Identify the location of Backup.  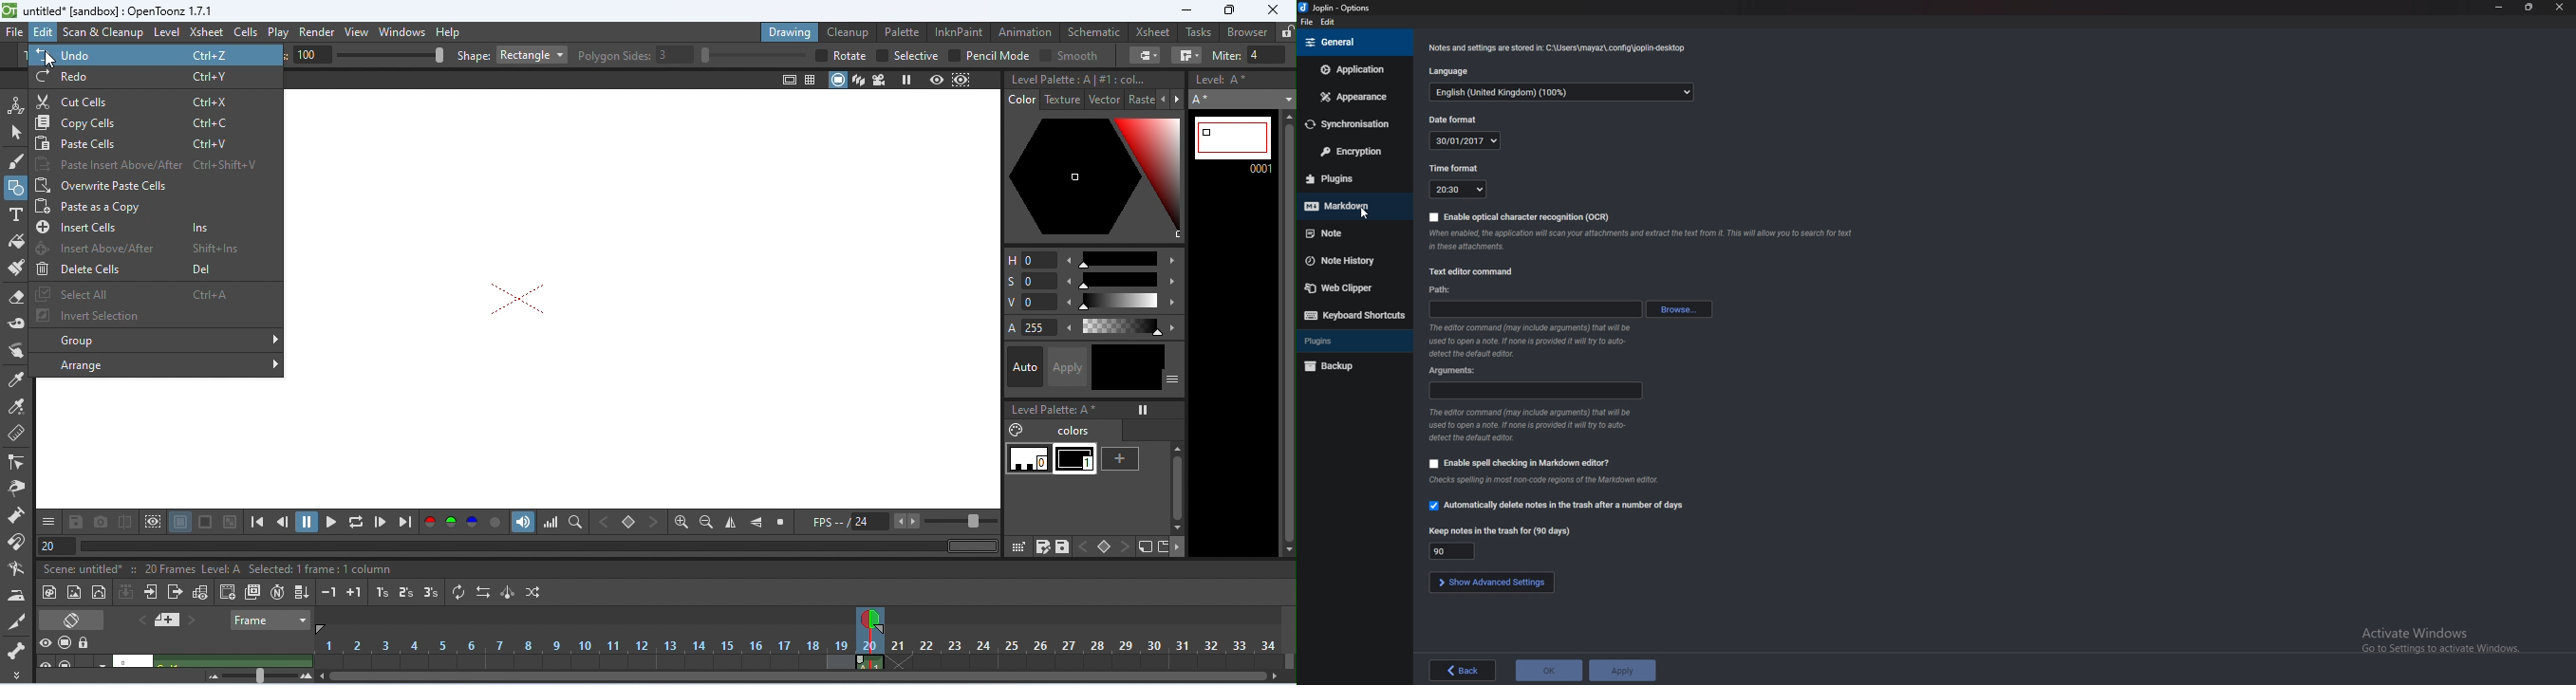
(1345, 367).